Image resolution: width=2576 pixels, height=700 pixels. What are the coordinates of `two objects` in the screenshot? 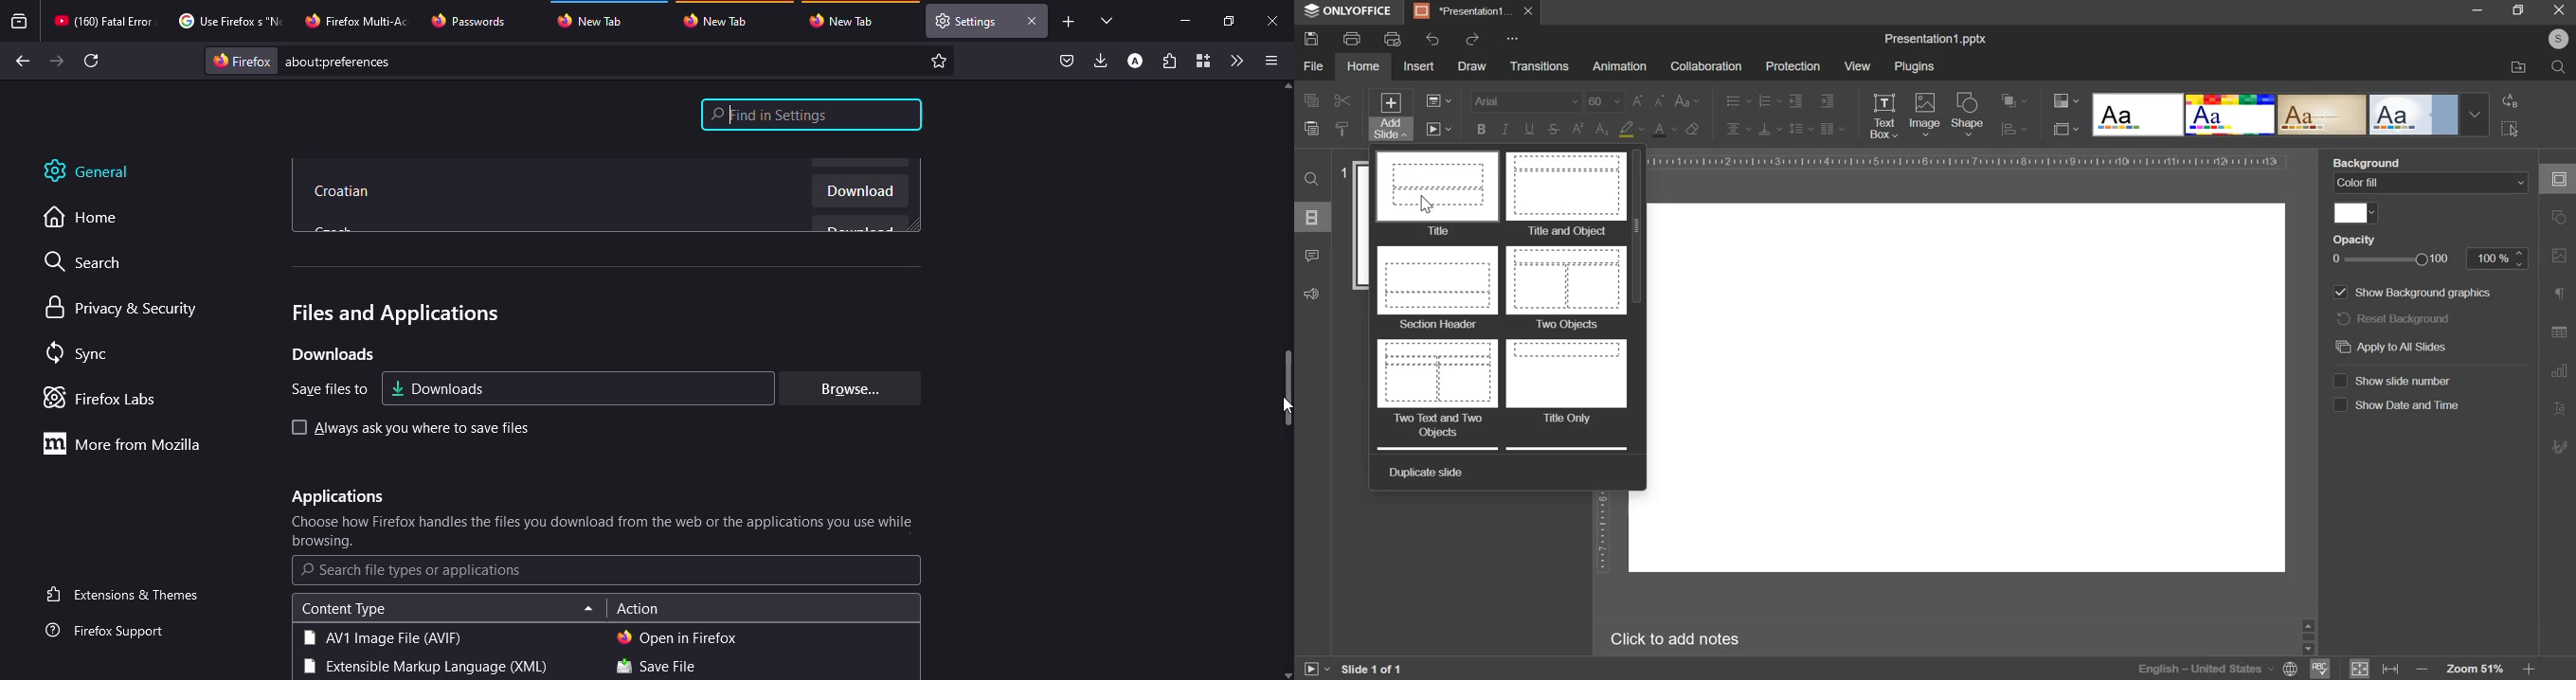 It's located at (1569, 288).